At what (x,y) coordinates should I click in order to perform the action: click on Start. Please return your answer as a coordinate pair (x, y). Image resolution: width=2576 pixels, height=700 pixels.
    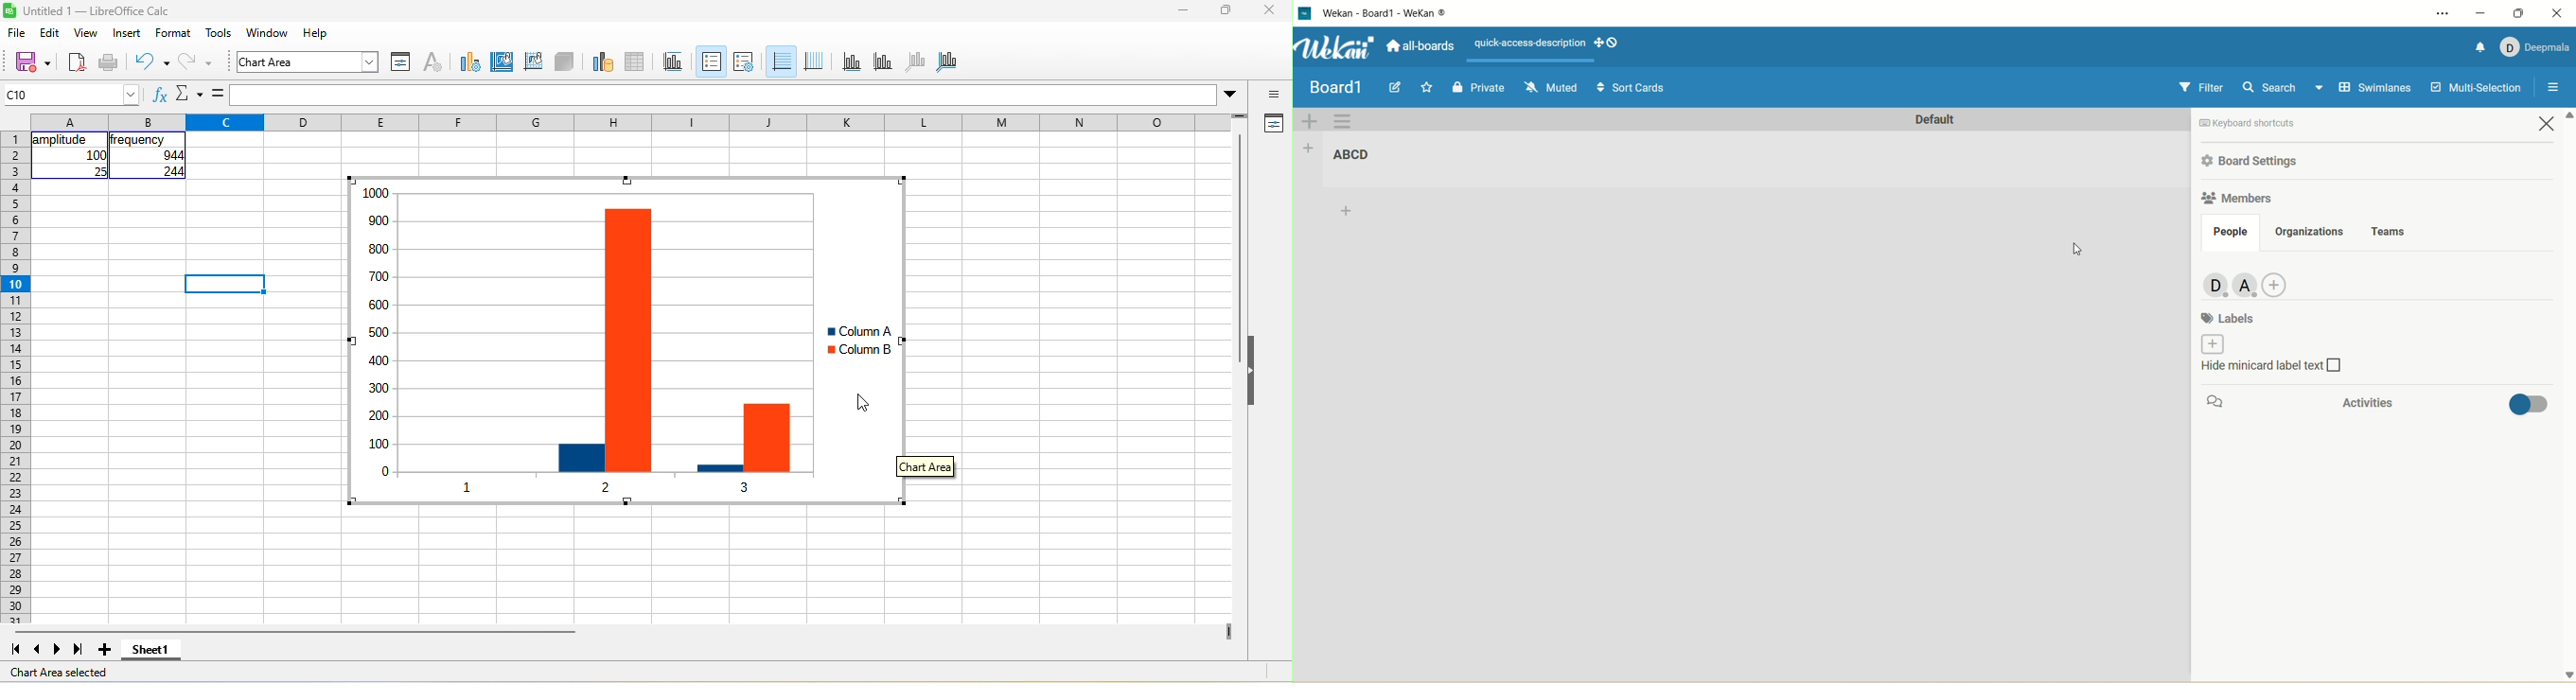
    Looking at the image, I should click on (1428, 87).